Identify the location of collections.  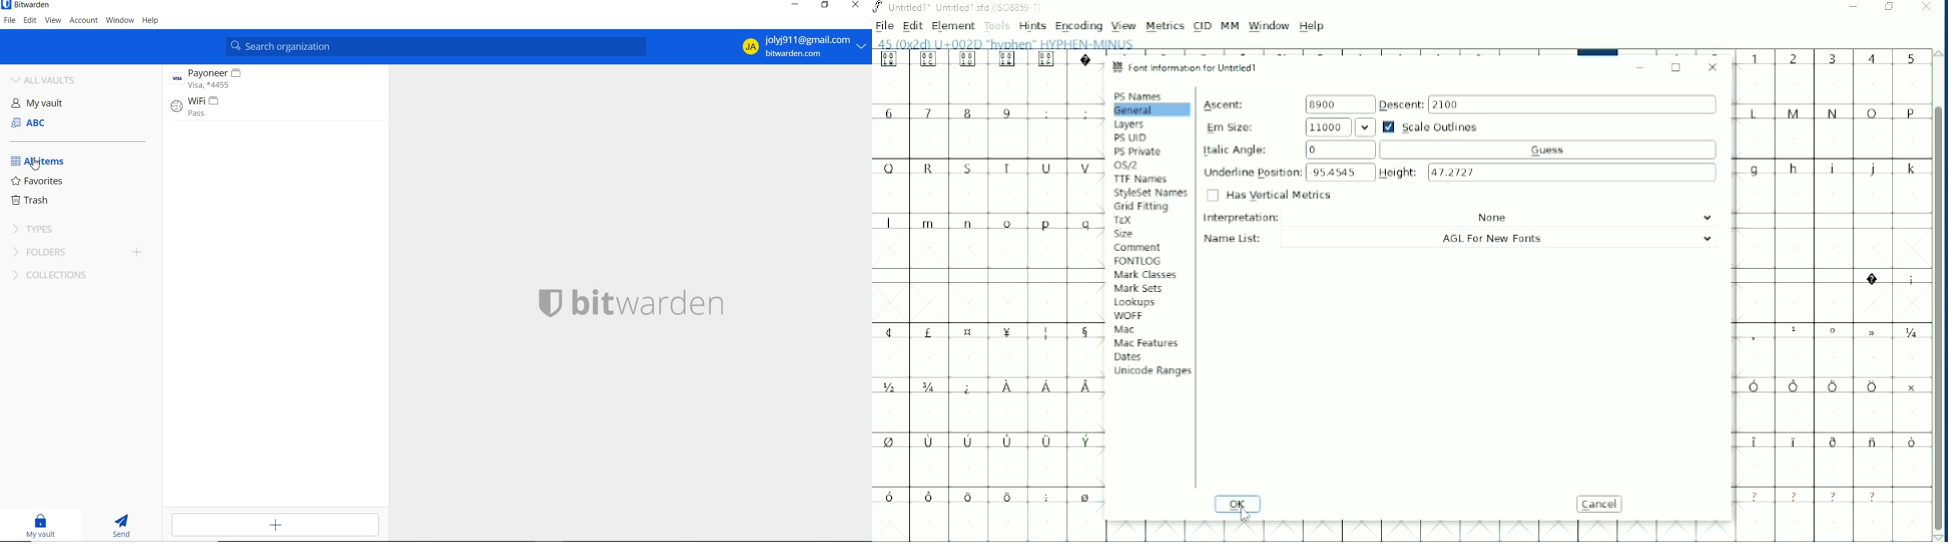
(62, 276).